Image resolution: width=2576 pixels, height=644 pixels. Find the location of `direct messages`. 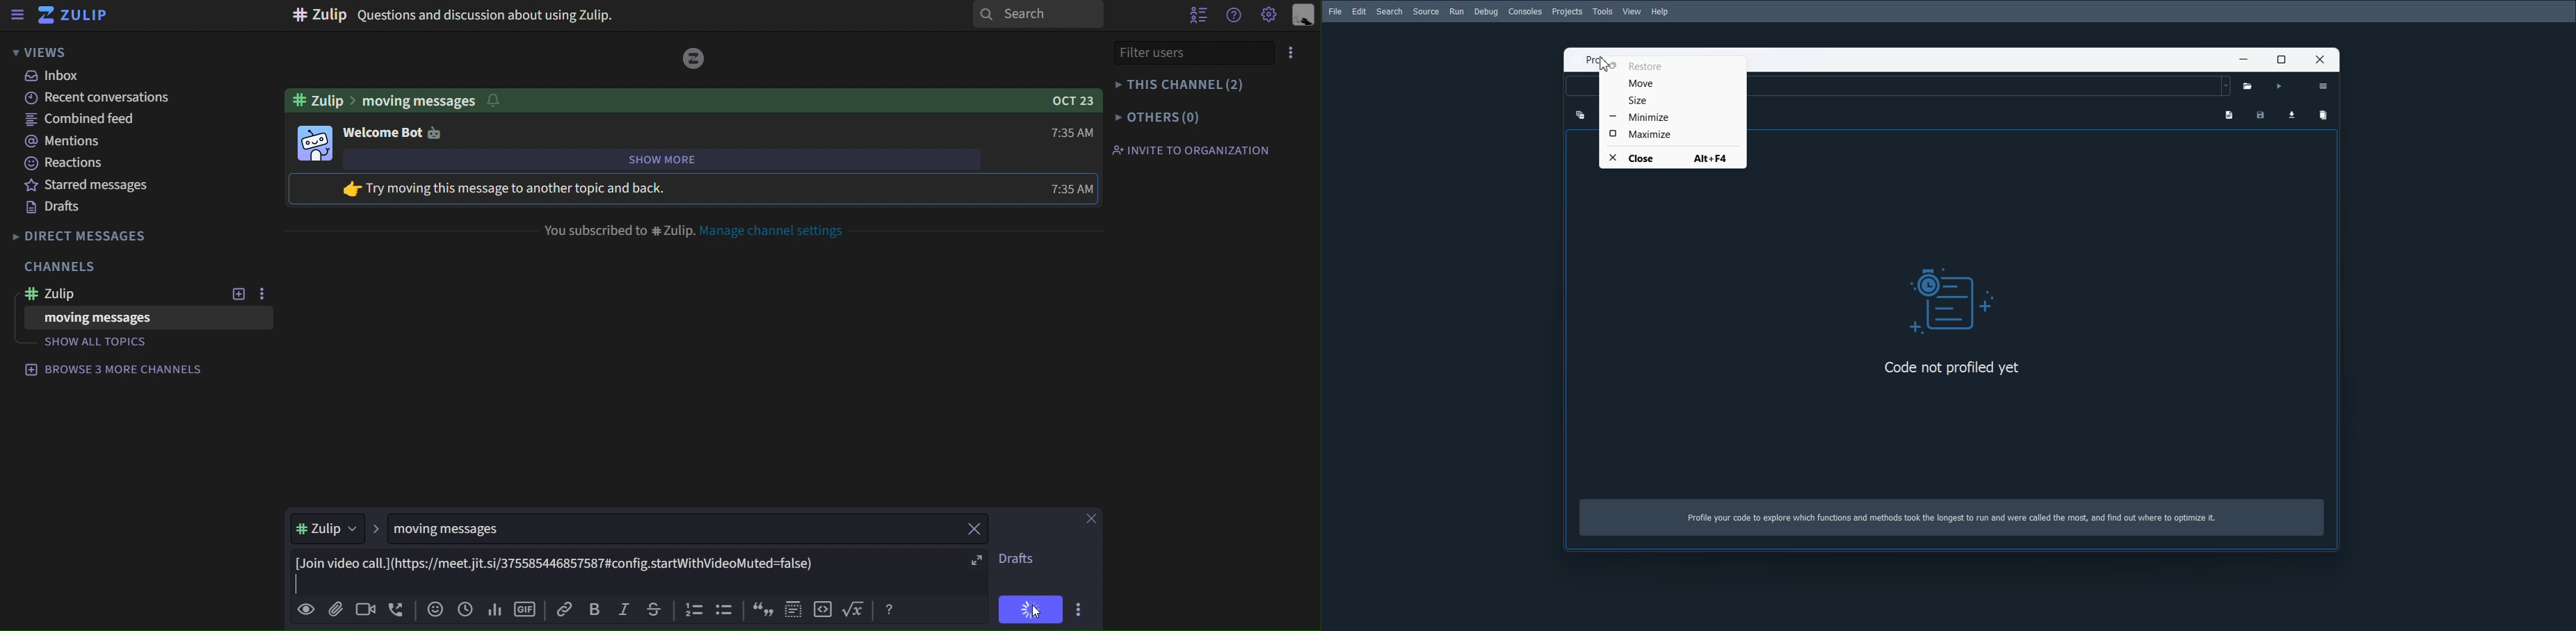

direct messages is located at coordinates (89, 238).